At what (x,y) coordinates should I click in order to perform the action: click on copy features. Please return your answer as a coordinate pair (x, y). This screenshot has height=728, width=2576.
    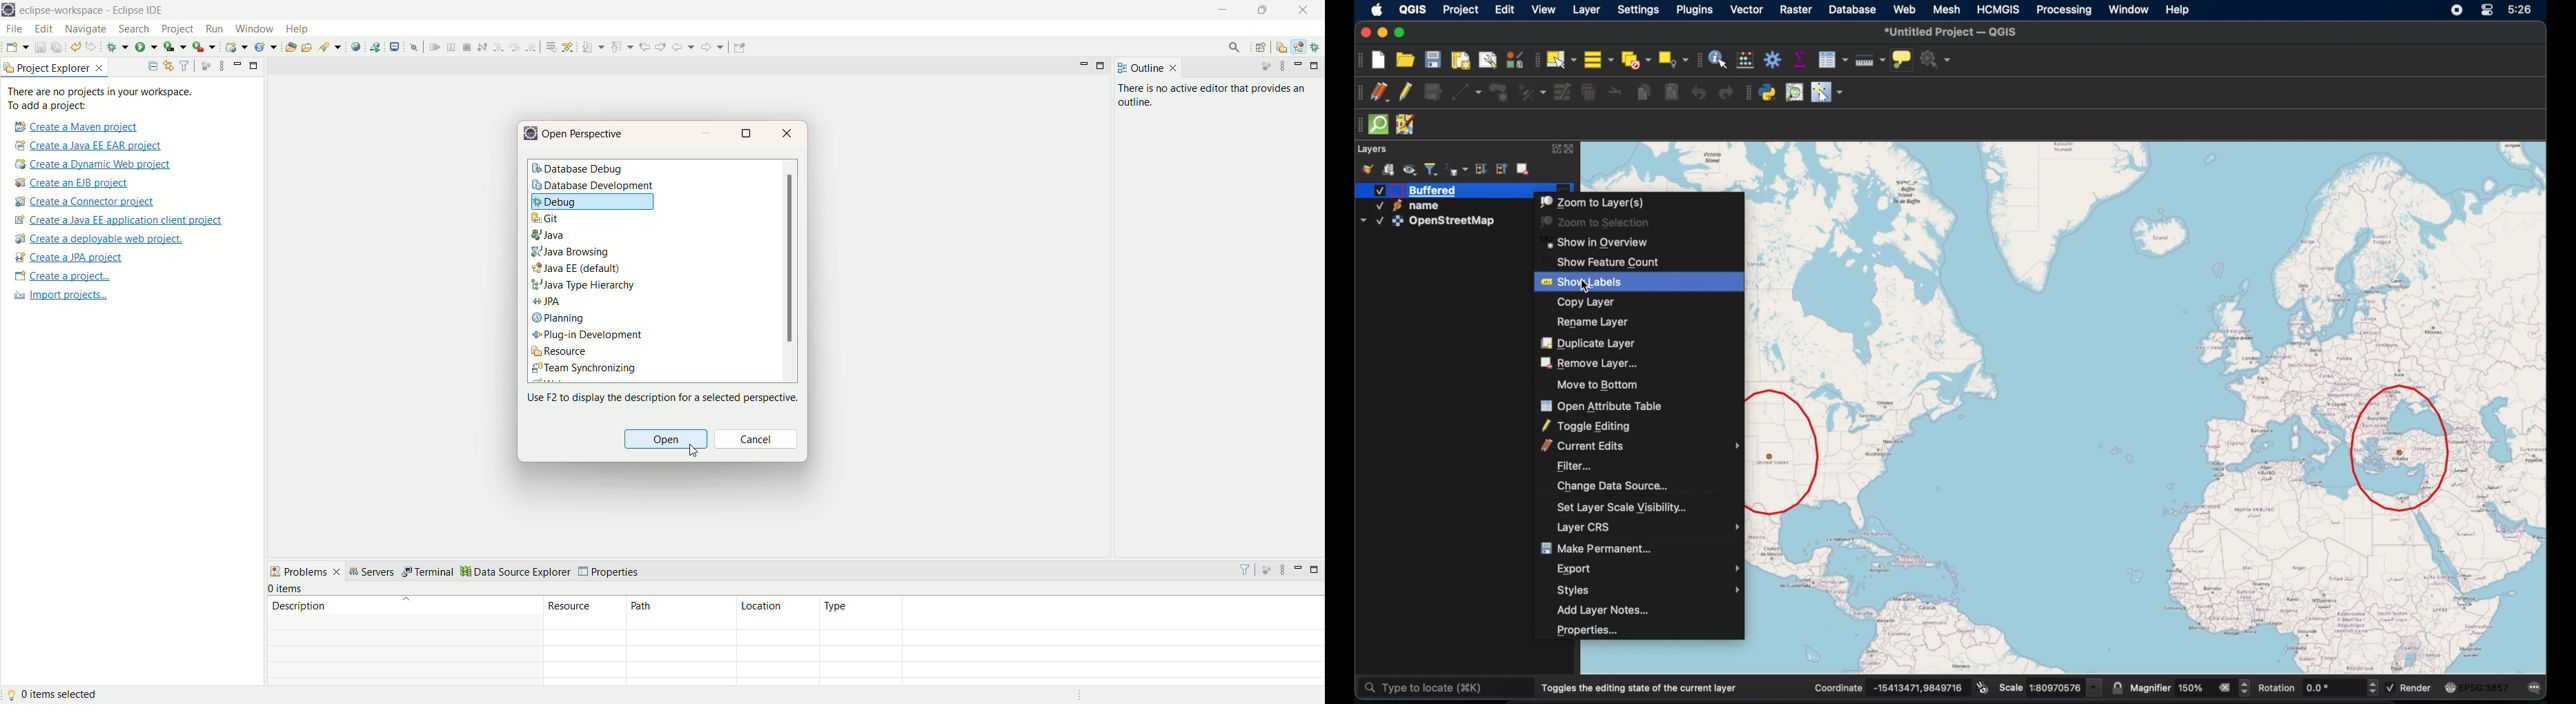
    Looking at the image, I should click on (1644, 94).